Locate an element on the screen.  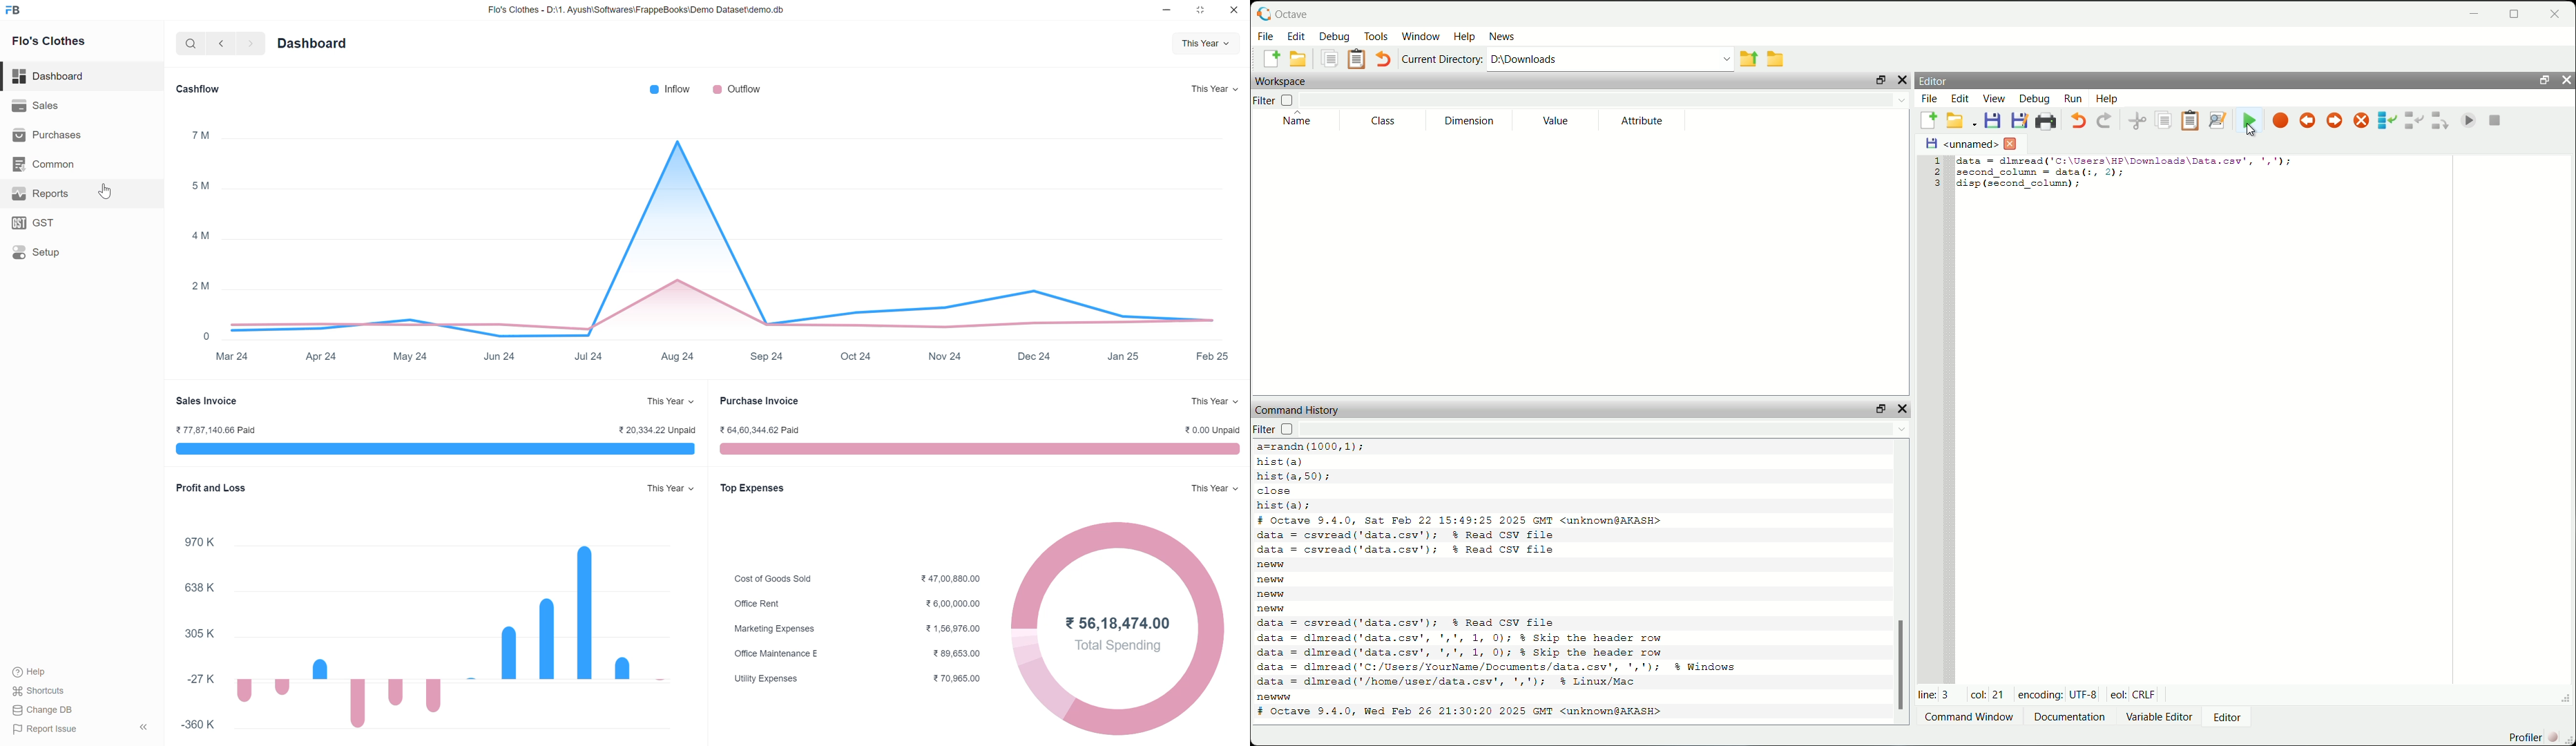
workspace is located at coordinates (1280, 83).